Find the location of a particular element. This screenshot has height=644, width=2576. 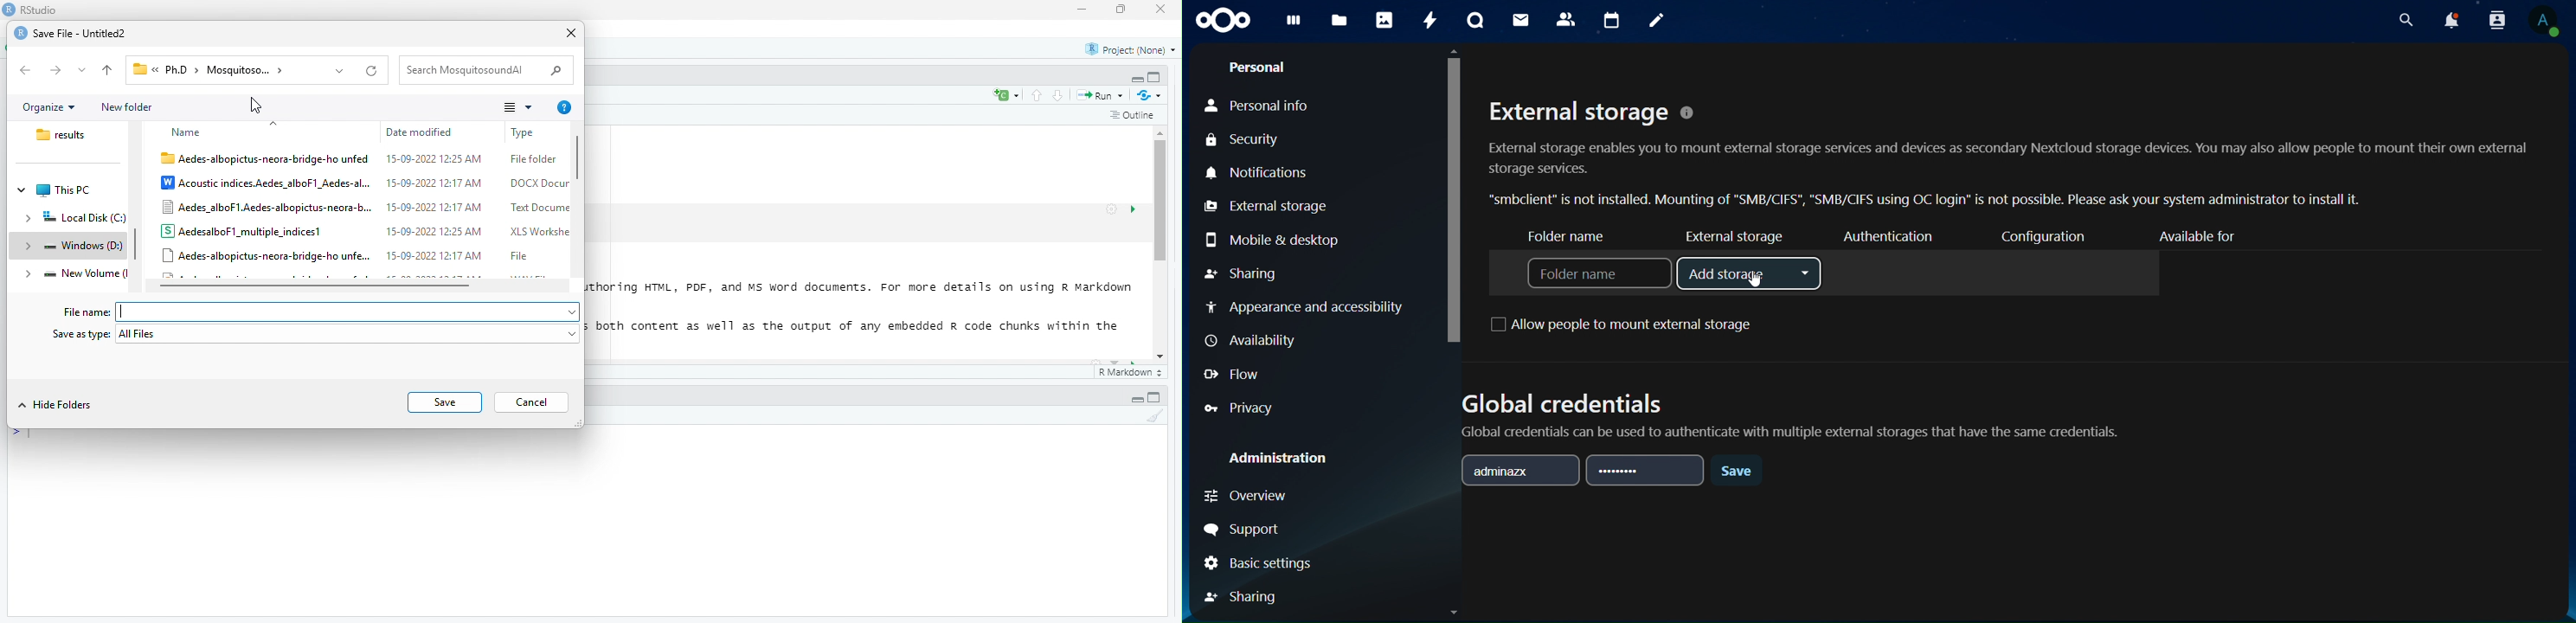

search is located at coordinates (2405, 20).